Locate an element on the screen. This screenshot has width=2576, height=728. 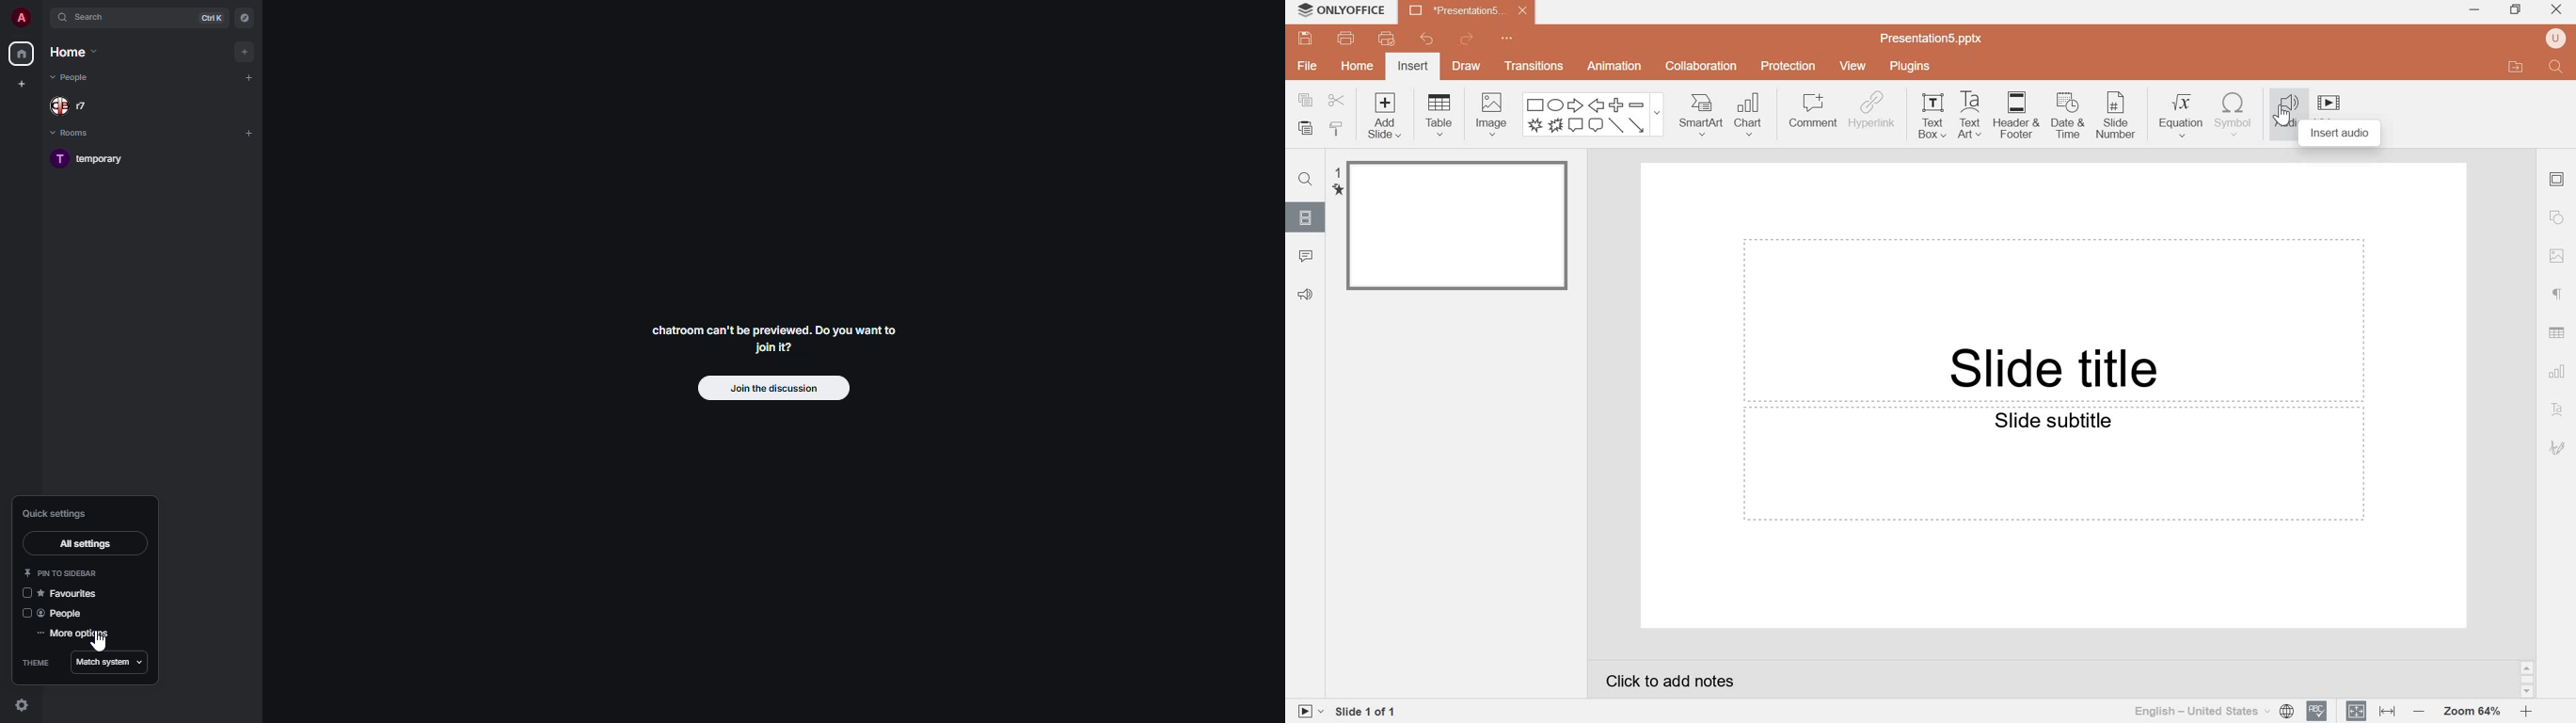
Fit to slide is located at coordinates (2358, 710).